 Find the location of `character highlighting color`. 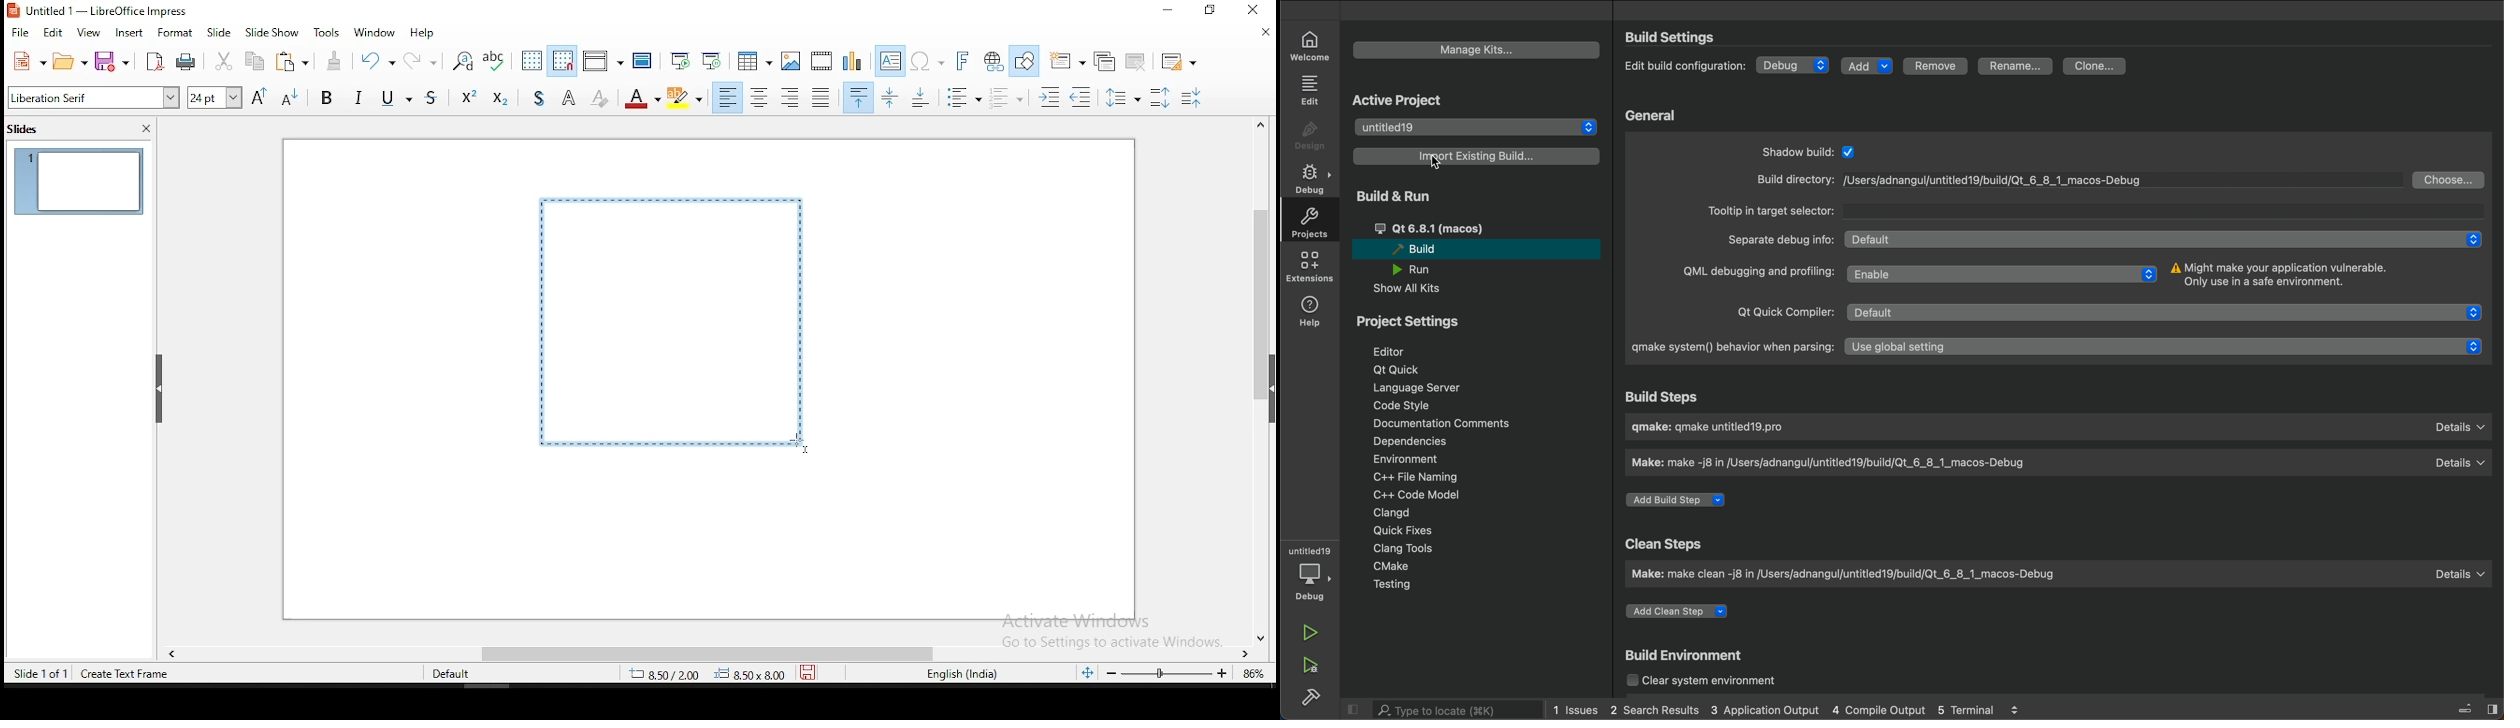

character highlighting color is located at coordinates (683, 97).